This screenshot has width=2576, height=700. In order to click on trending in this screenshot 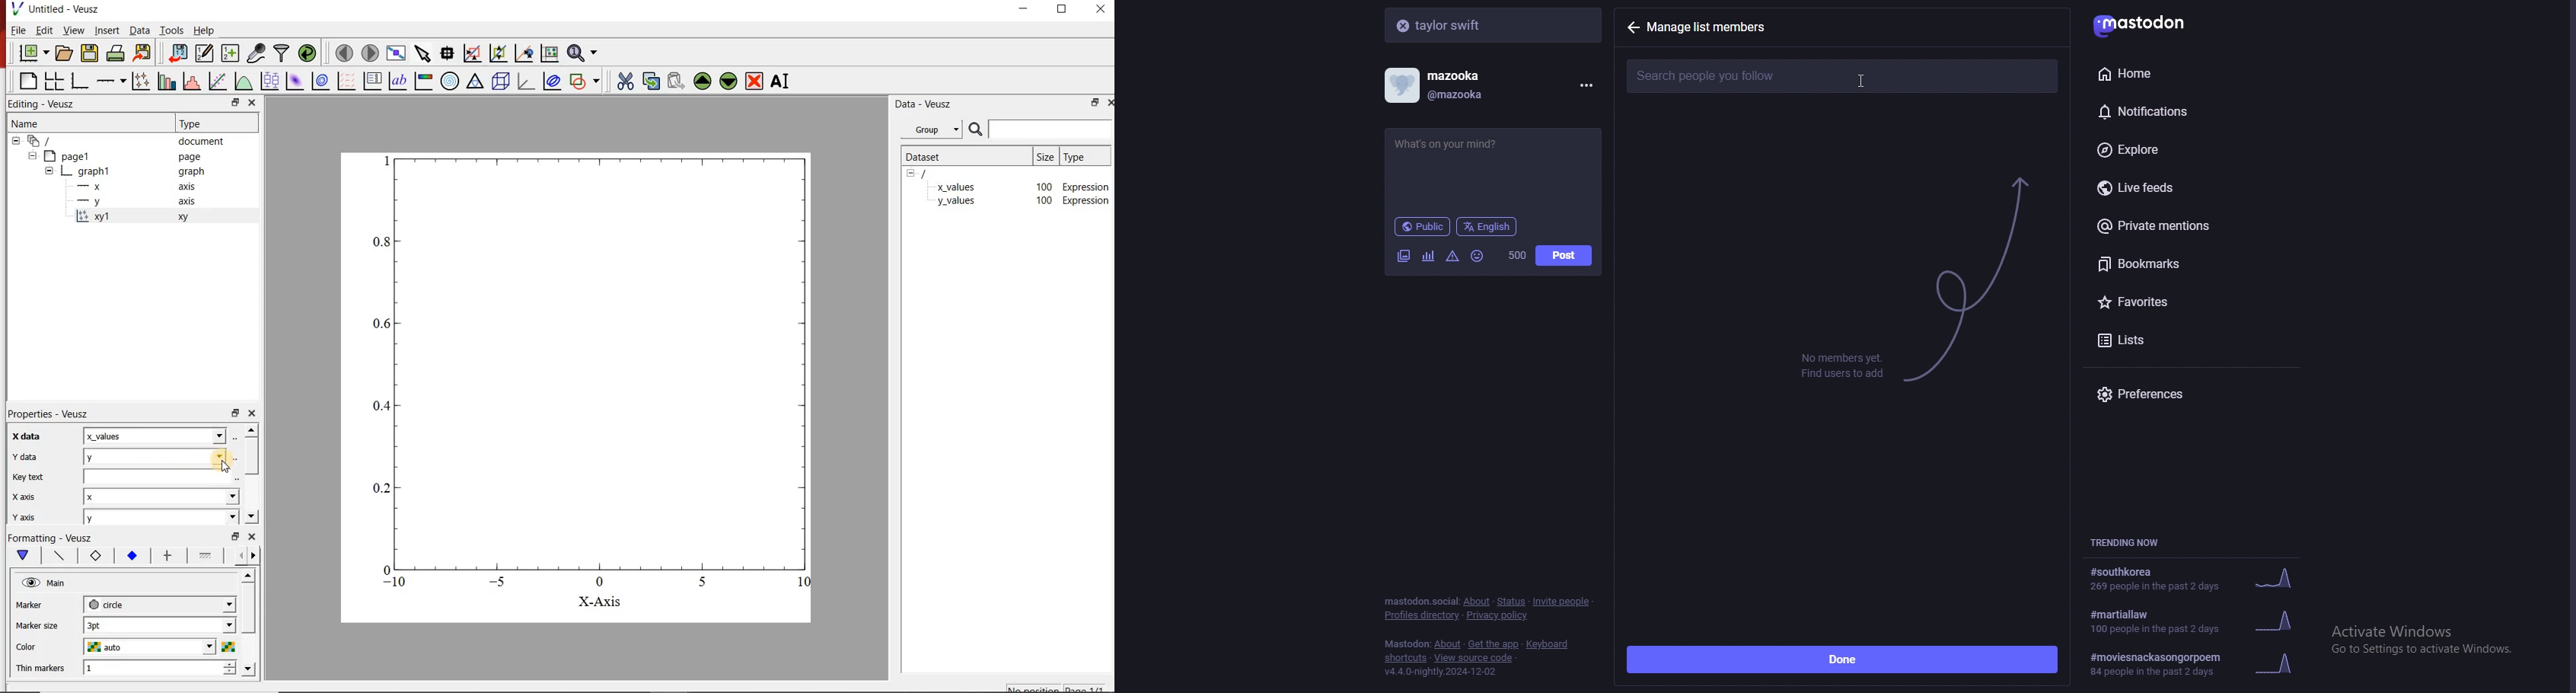, I will do `click(2199, 664)`.